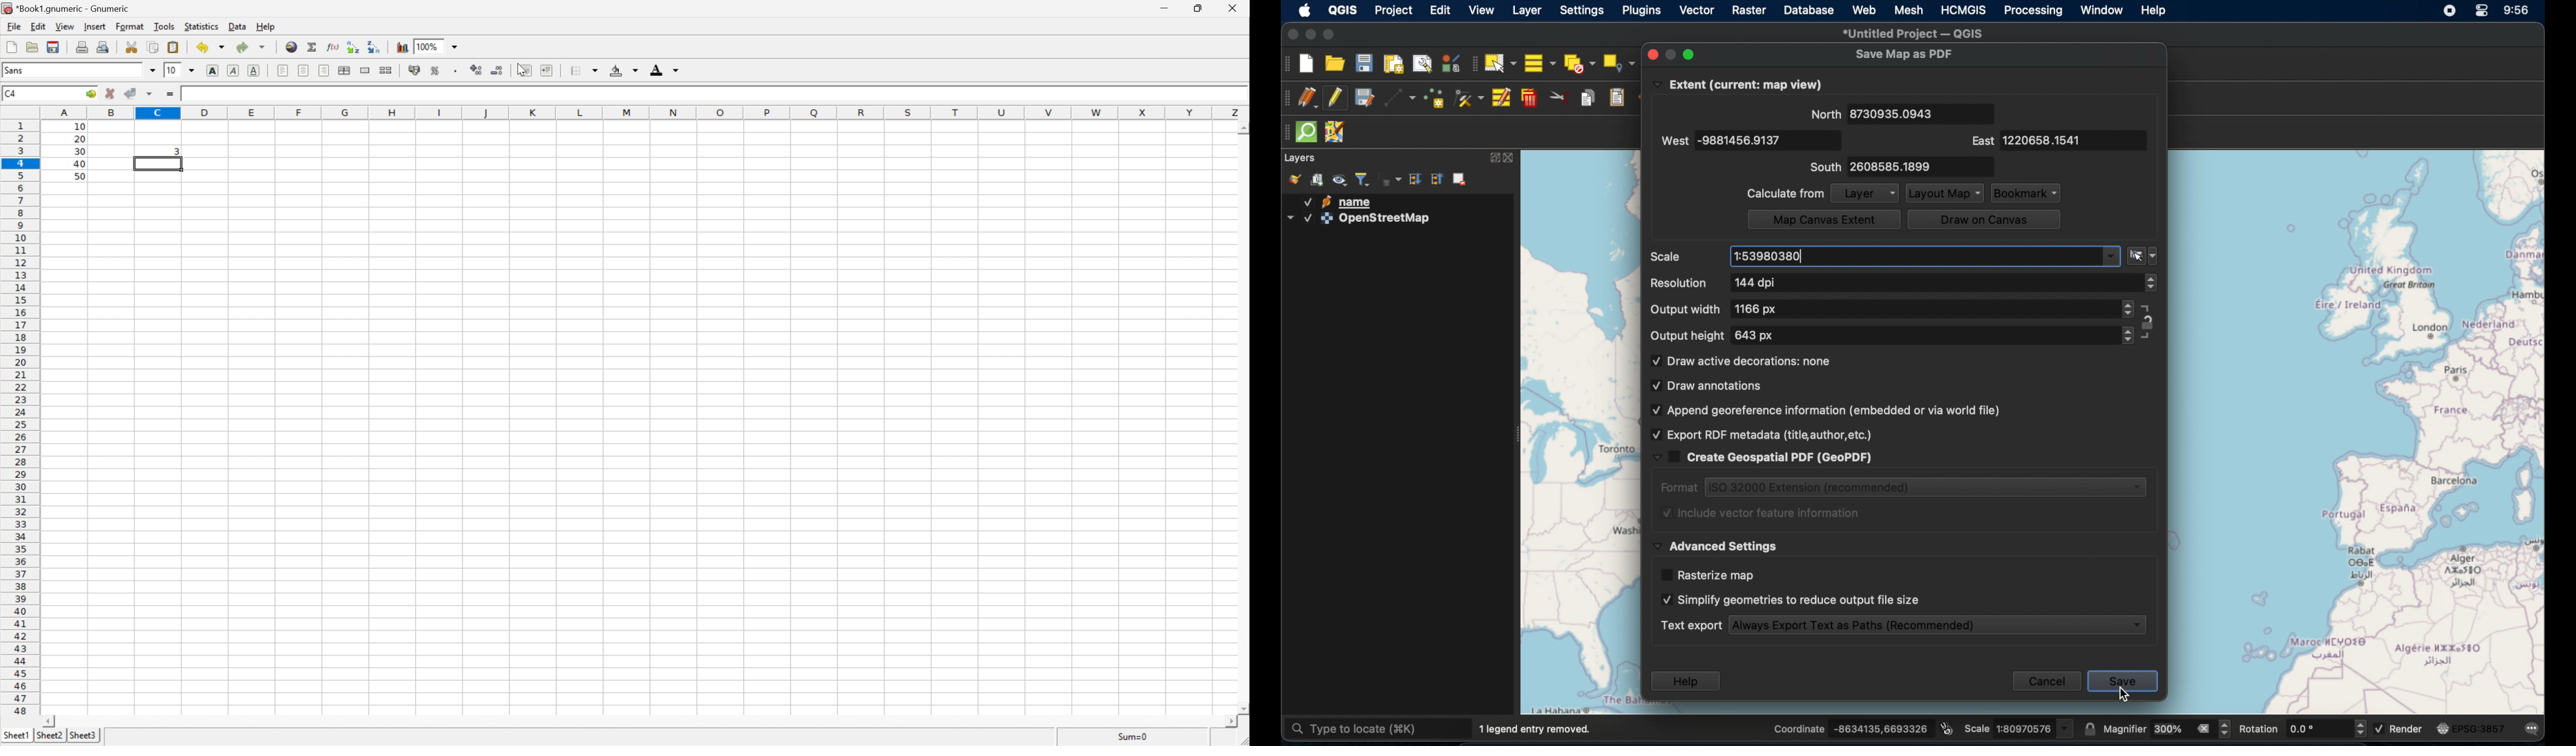 Image resolution: width=2576 pixels, height=756 pixels. I want to click on current edits, so click(1308, 98).